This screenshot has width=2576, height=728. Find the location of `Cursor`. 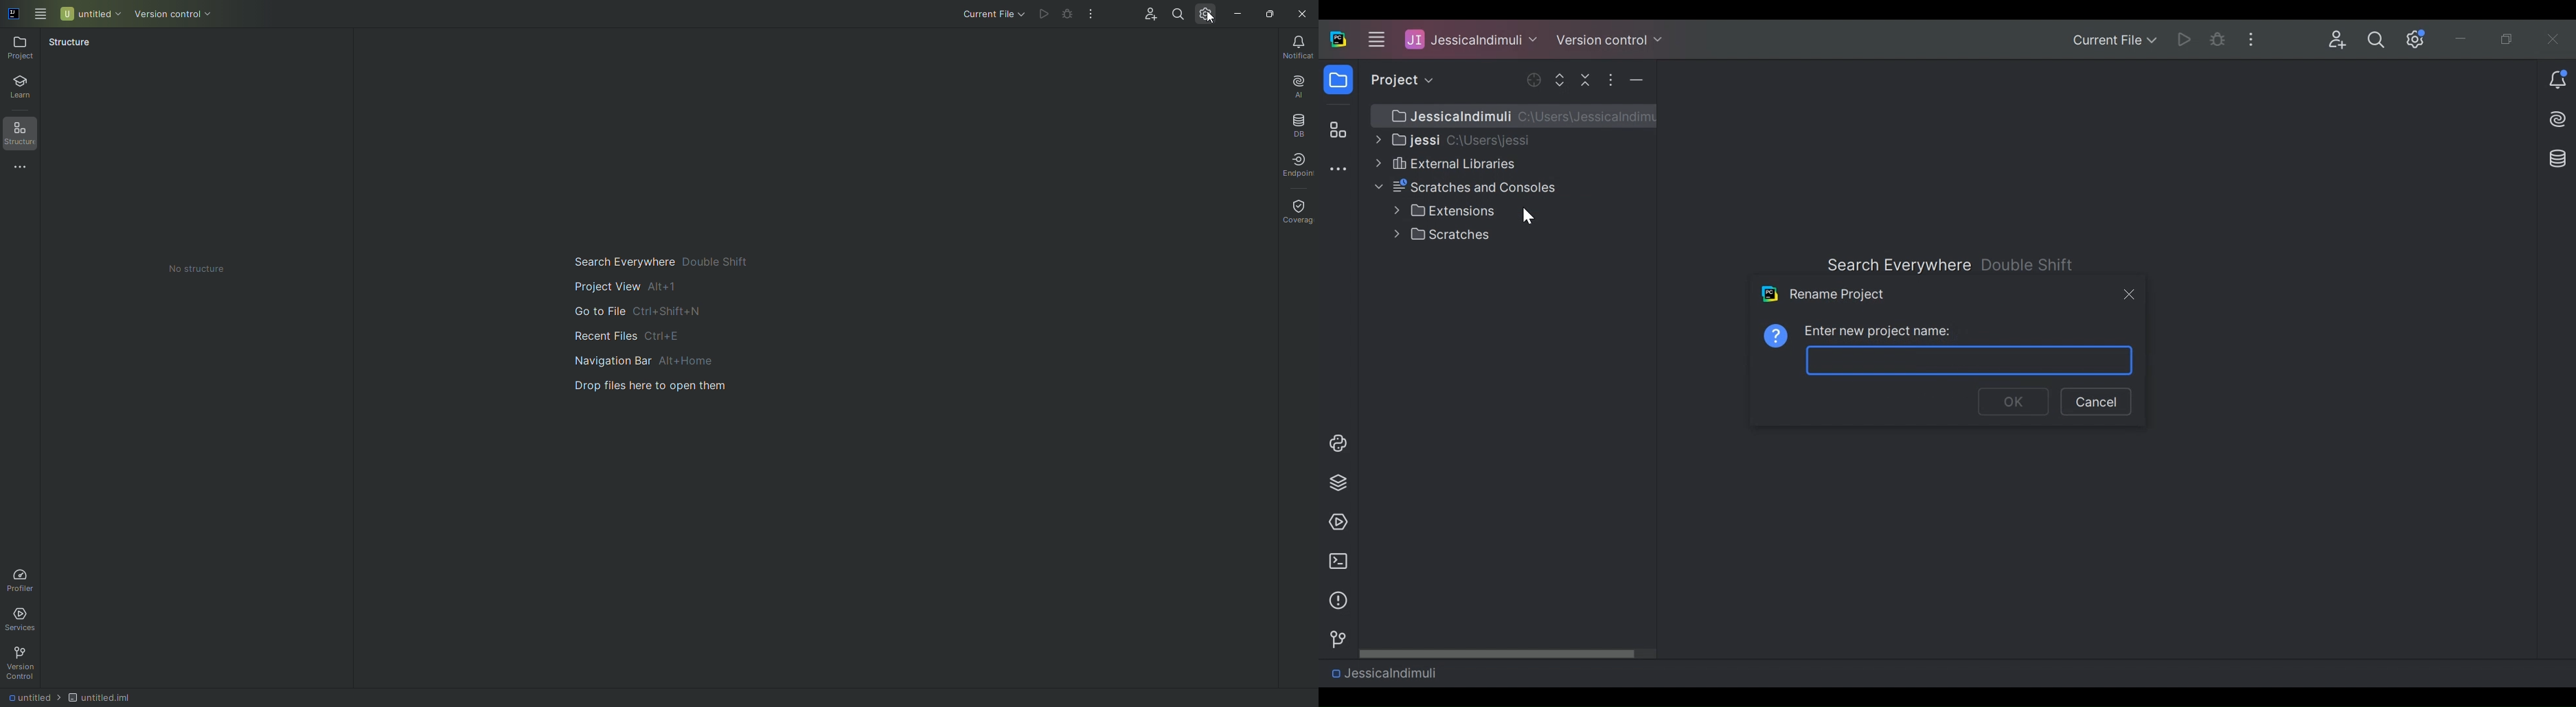

Cursor is located at coordinates (1527, 215).